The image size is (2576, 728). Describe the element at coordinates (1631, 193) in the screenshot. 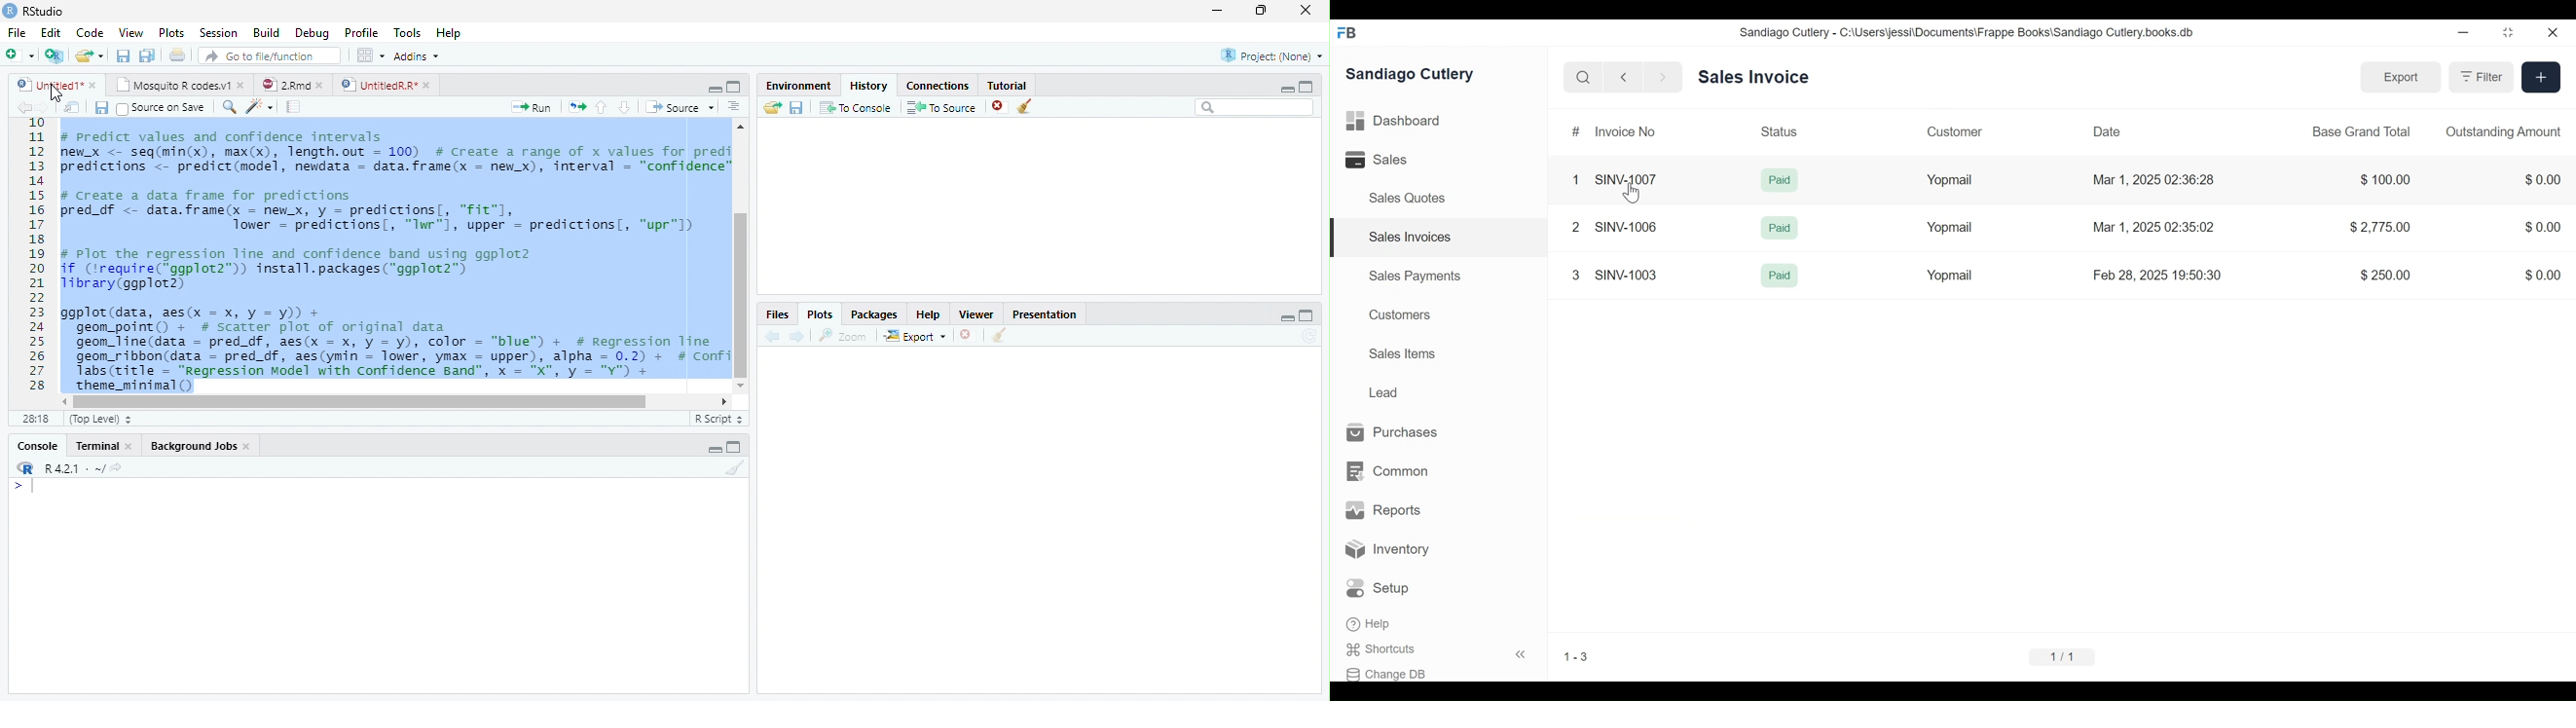

I see `Cursor` at that location.